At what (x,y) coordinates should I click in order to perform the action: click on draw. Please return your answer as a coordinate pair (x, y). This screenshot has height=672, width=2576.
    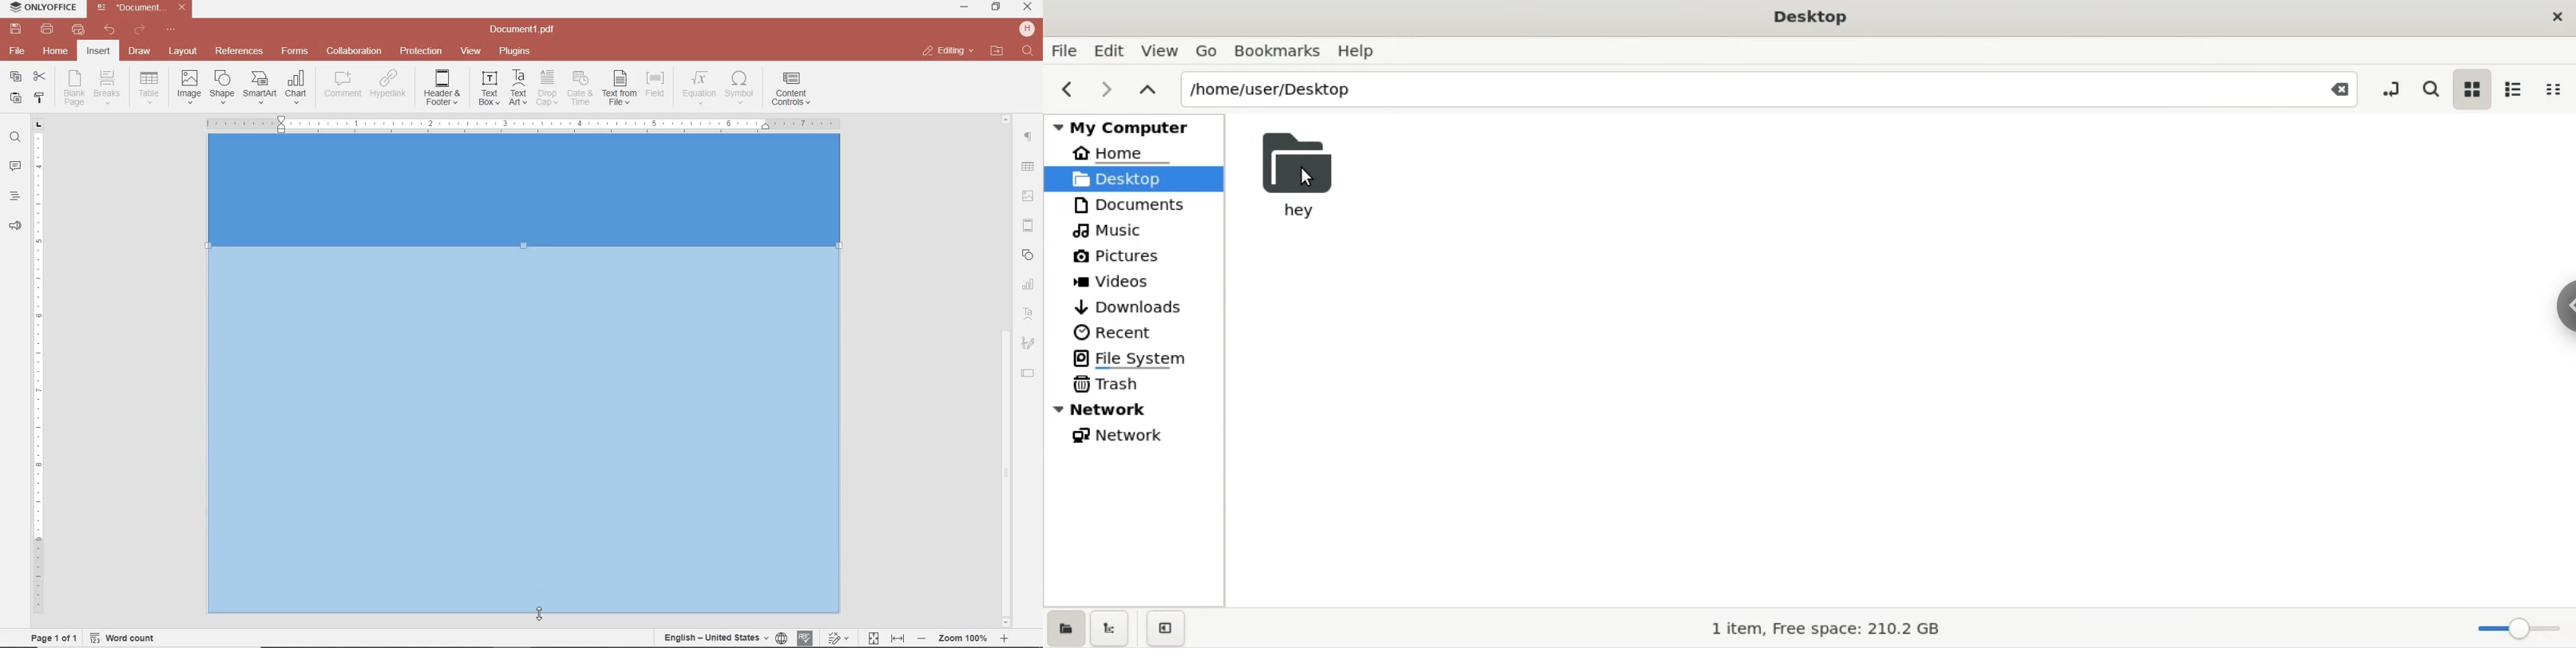
    Looking at the image, I should click on (140, 50).